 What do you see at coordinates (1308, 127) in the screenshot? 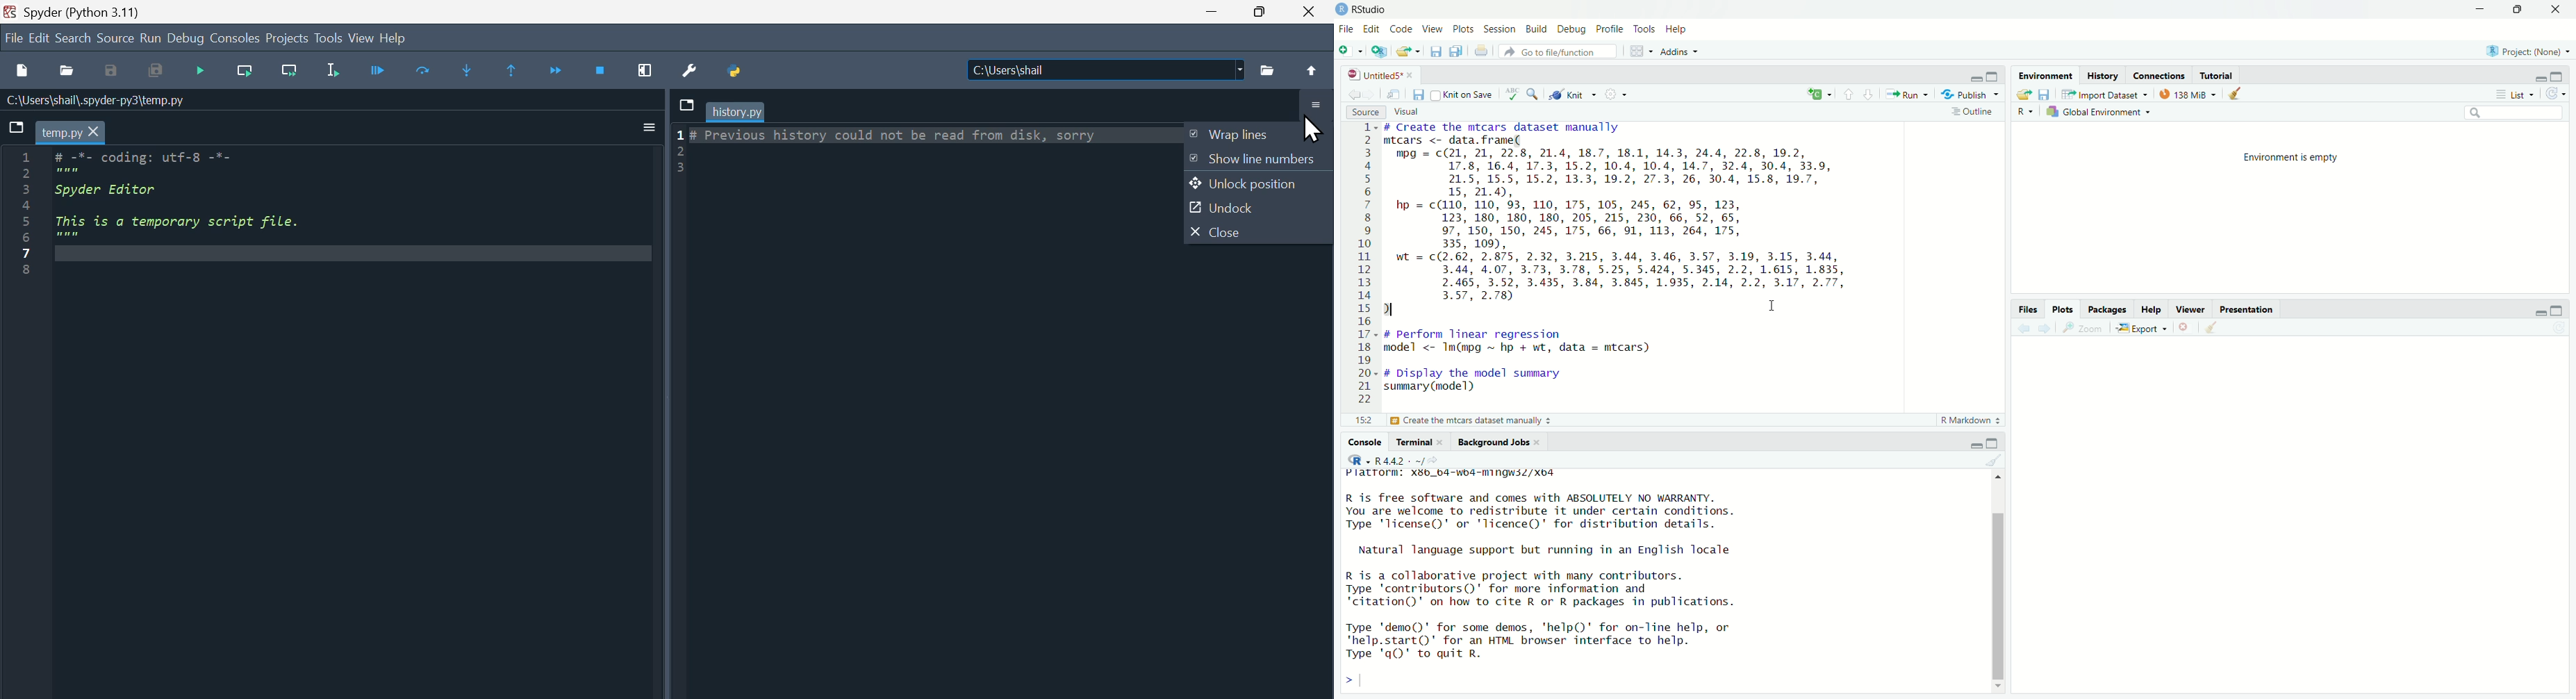
I see `Cursor` at bounding box center [1308, 127].